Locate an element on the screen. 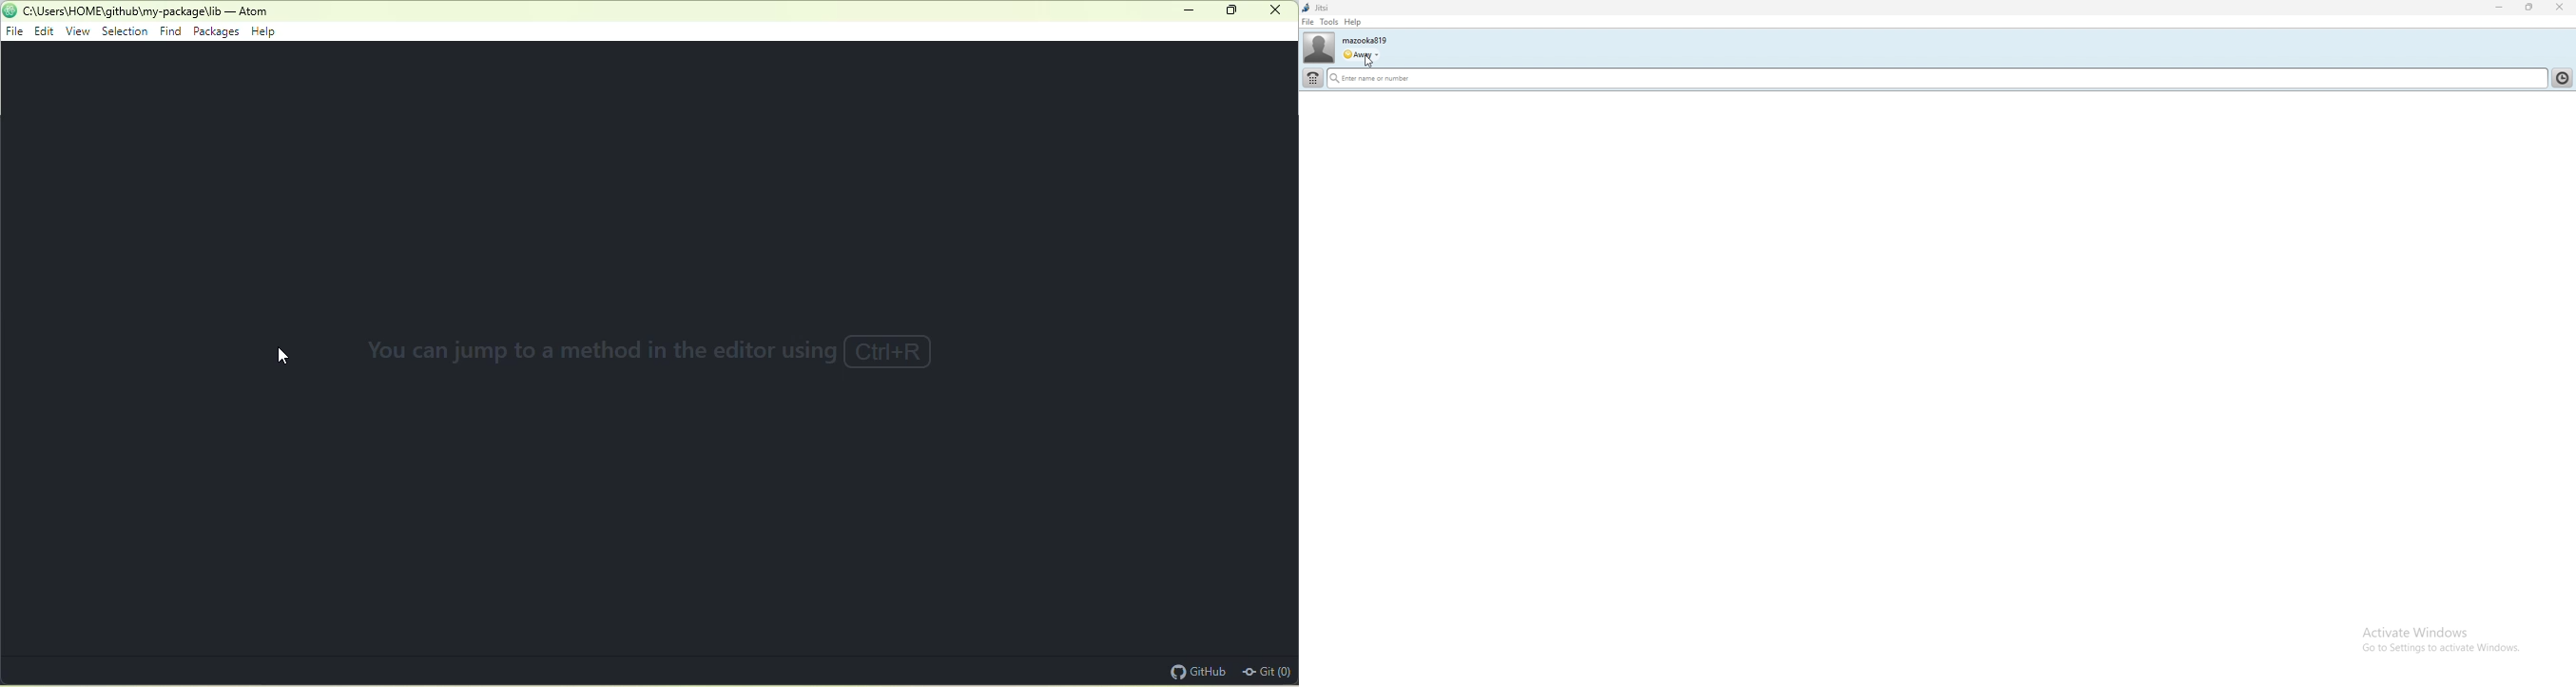  view is located at coordinates (79, 31).